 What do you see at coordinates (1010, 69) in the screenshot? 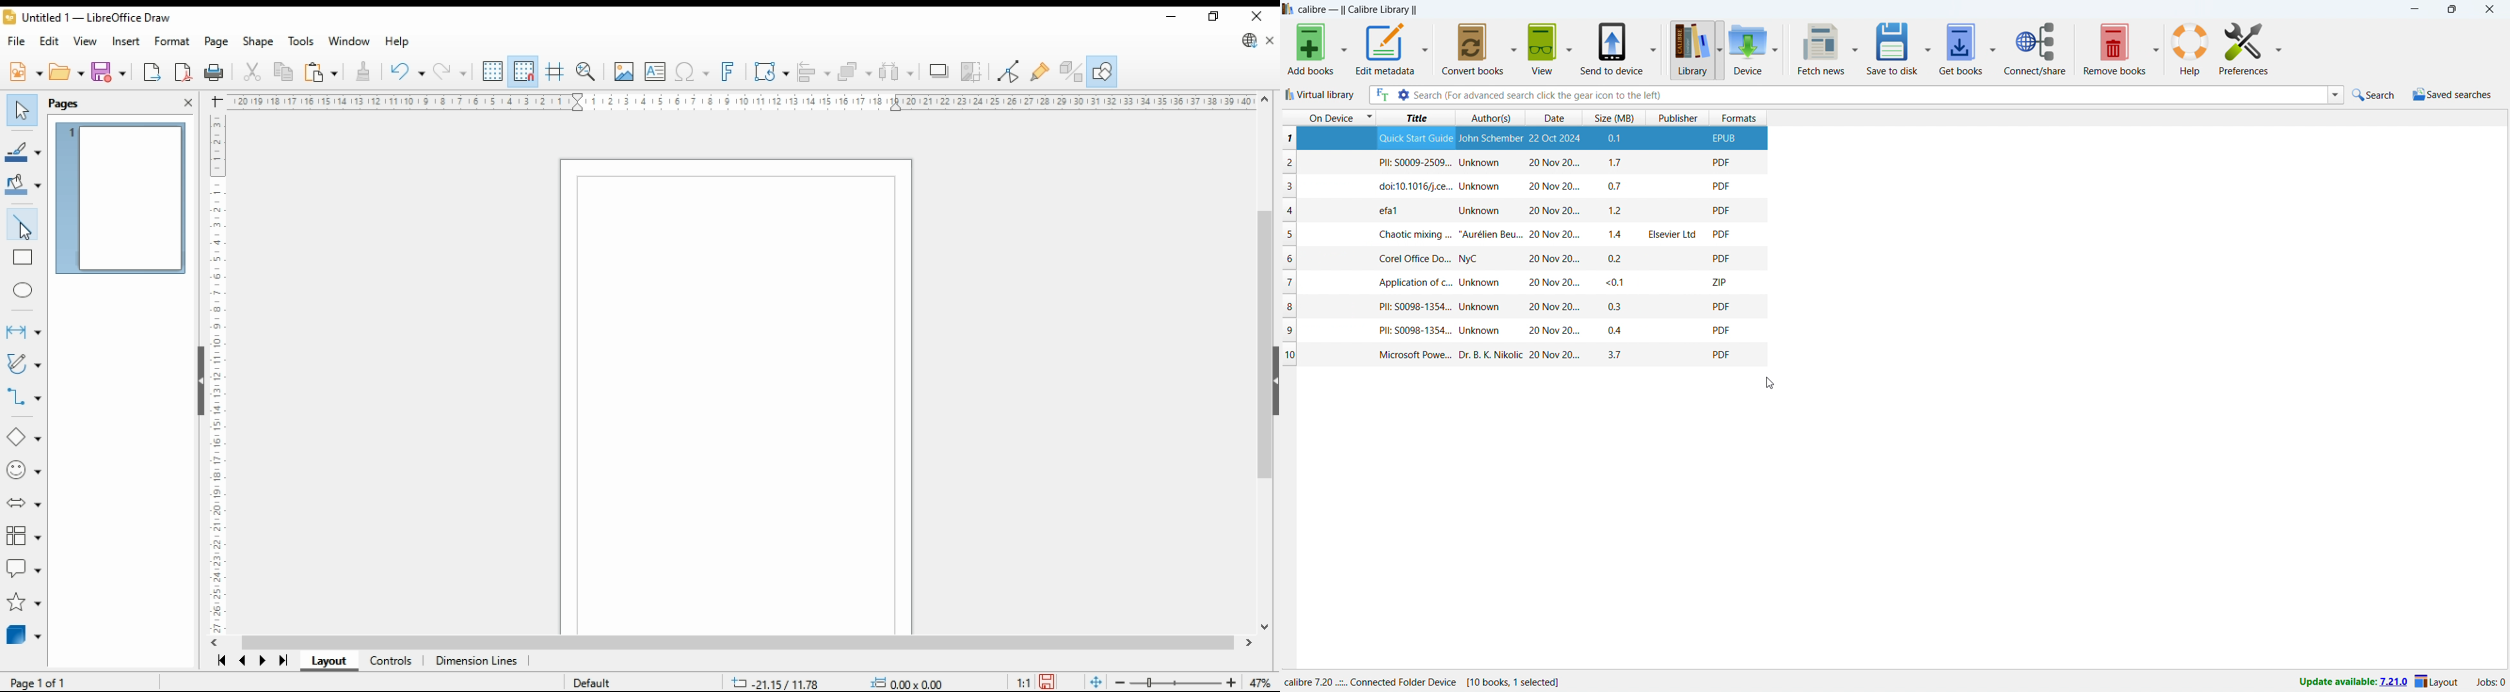
I see `toggle point edit mode` at bounding box center [1010, 69].